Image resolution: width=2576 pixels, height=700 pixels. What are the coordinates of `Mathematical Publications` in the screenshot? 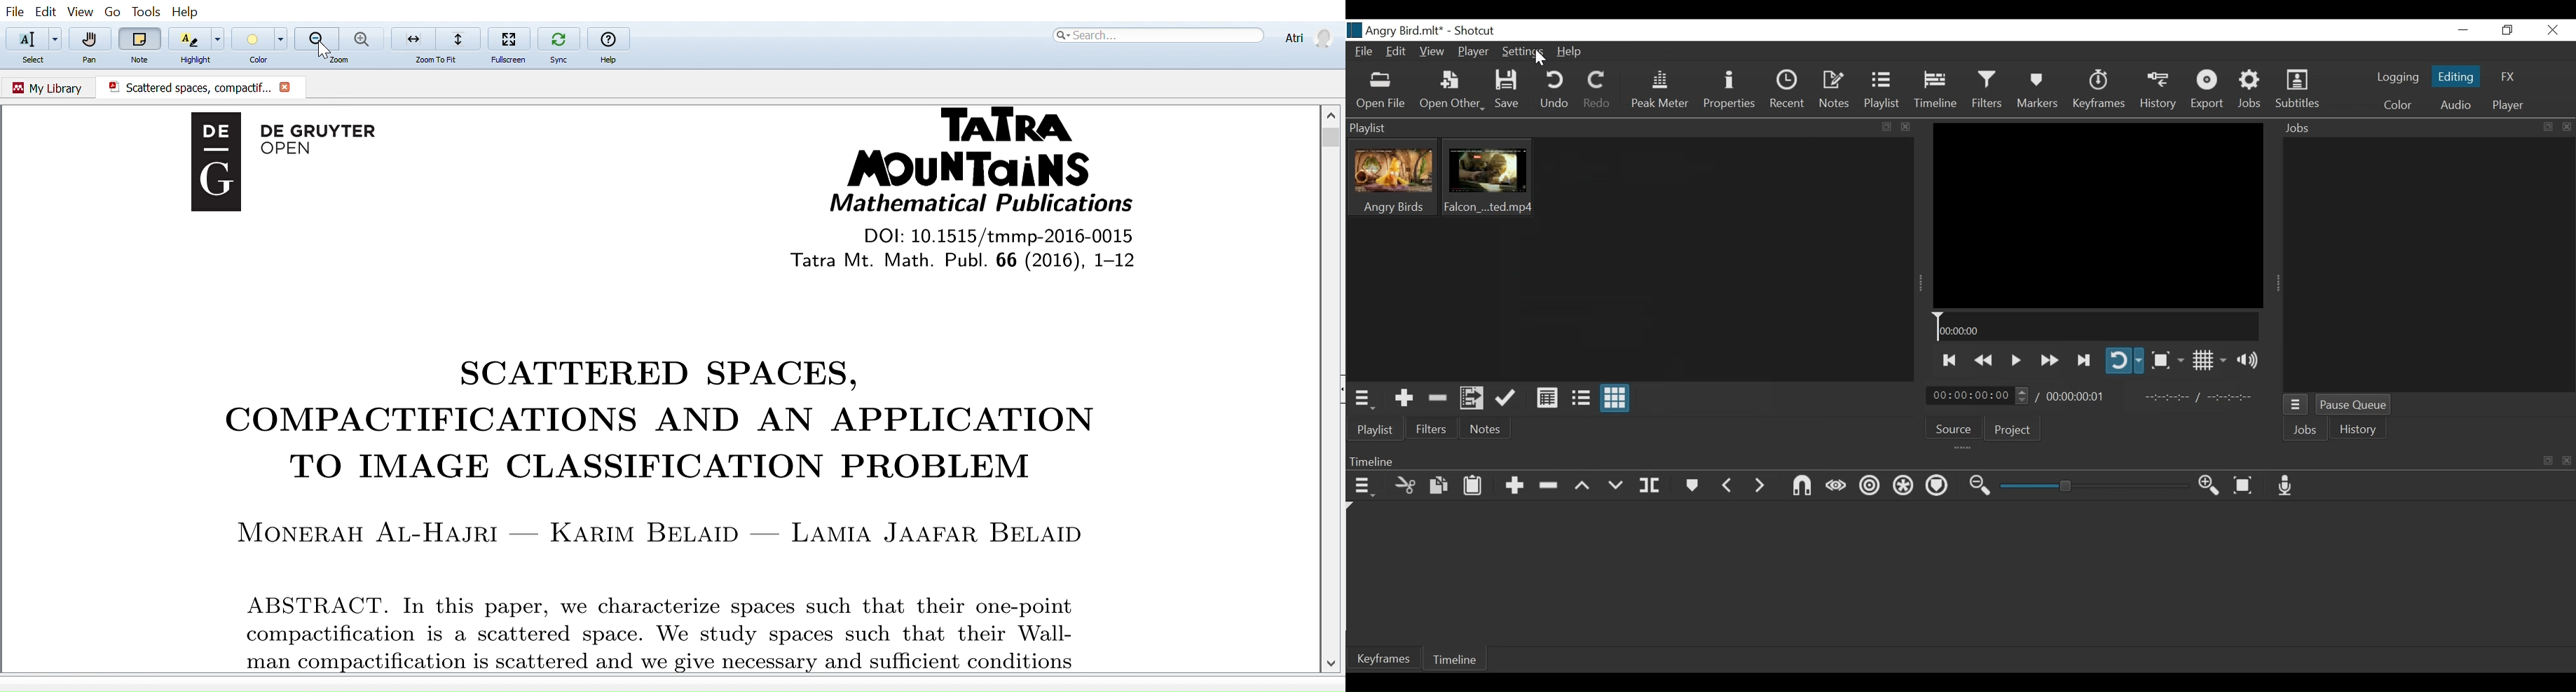 It's located at (980, 203).